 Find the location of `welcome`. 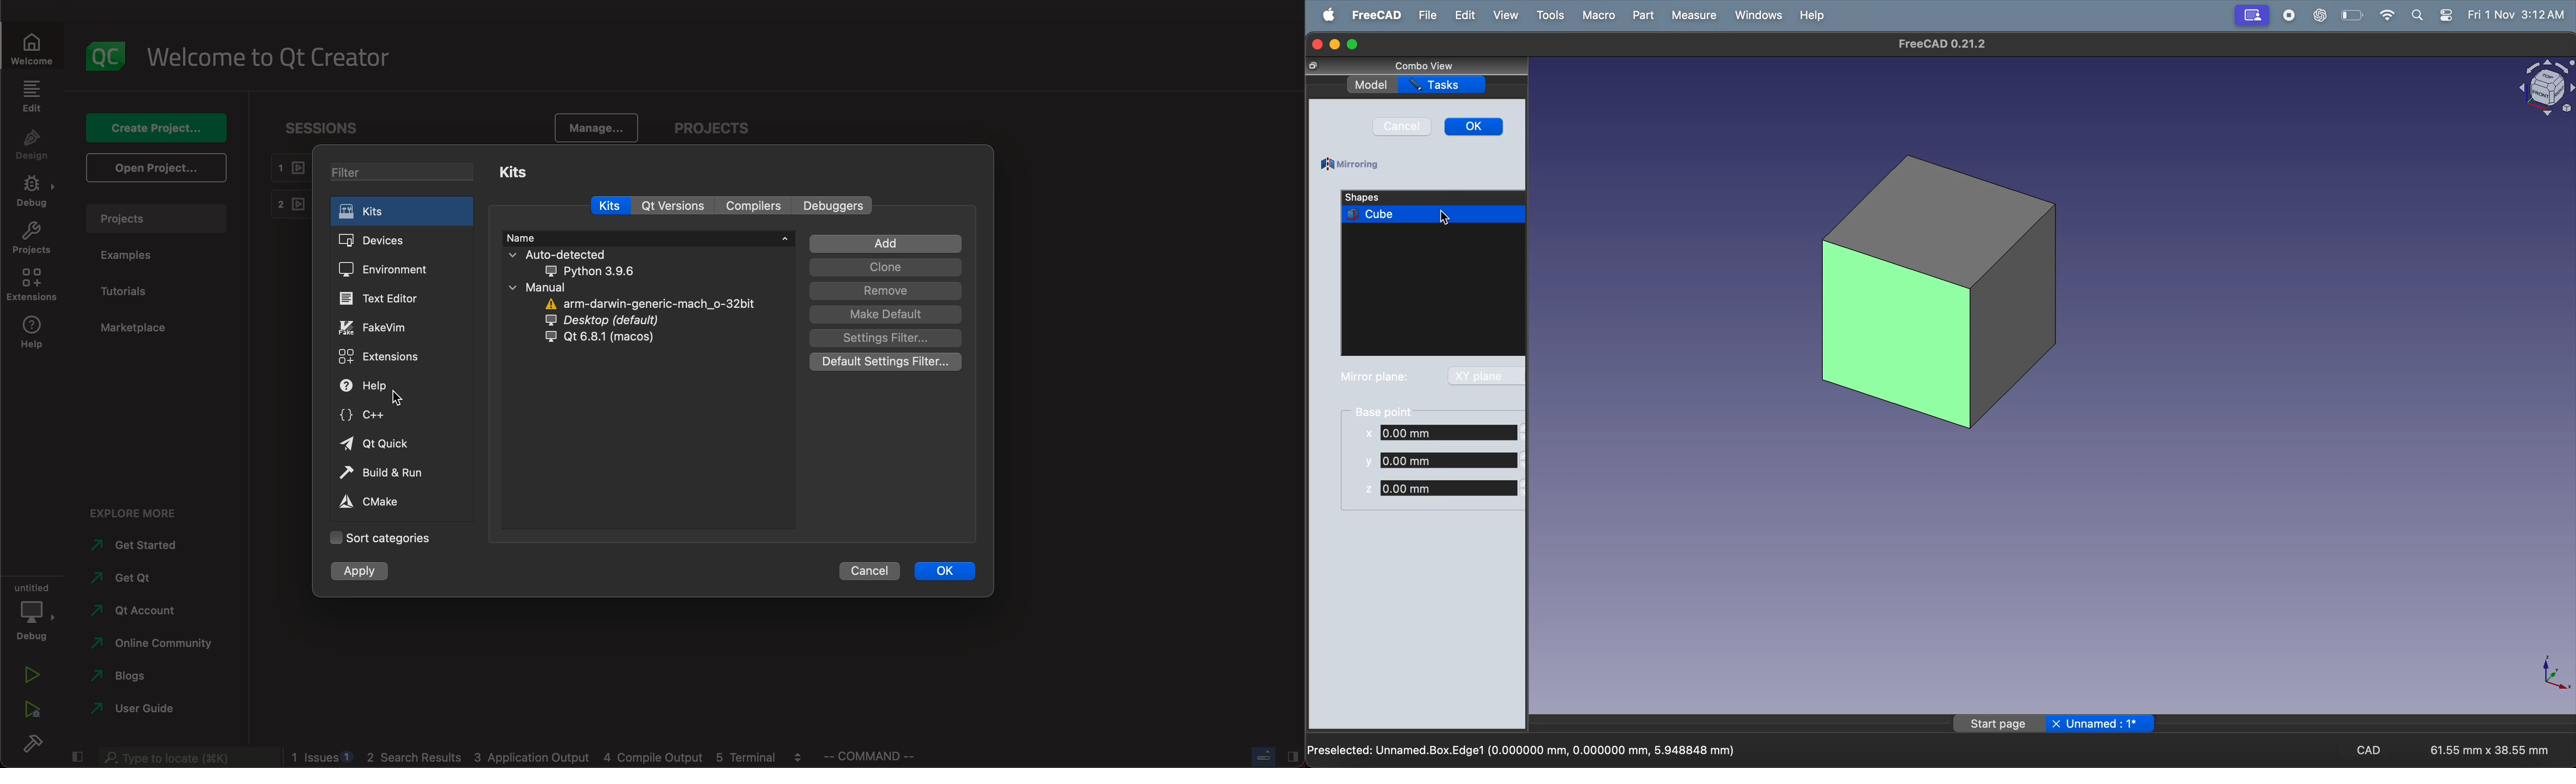

welcome is located at coordinates (30, 52).